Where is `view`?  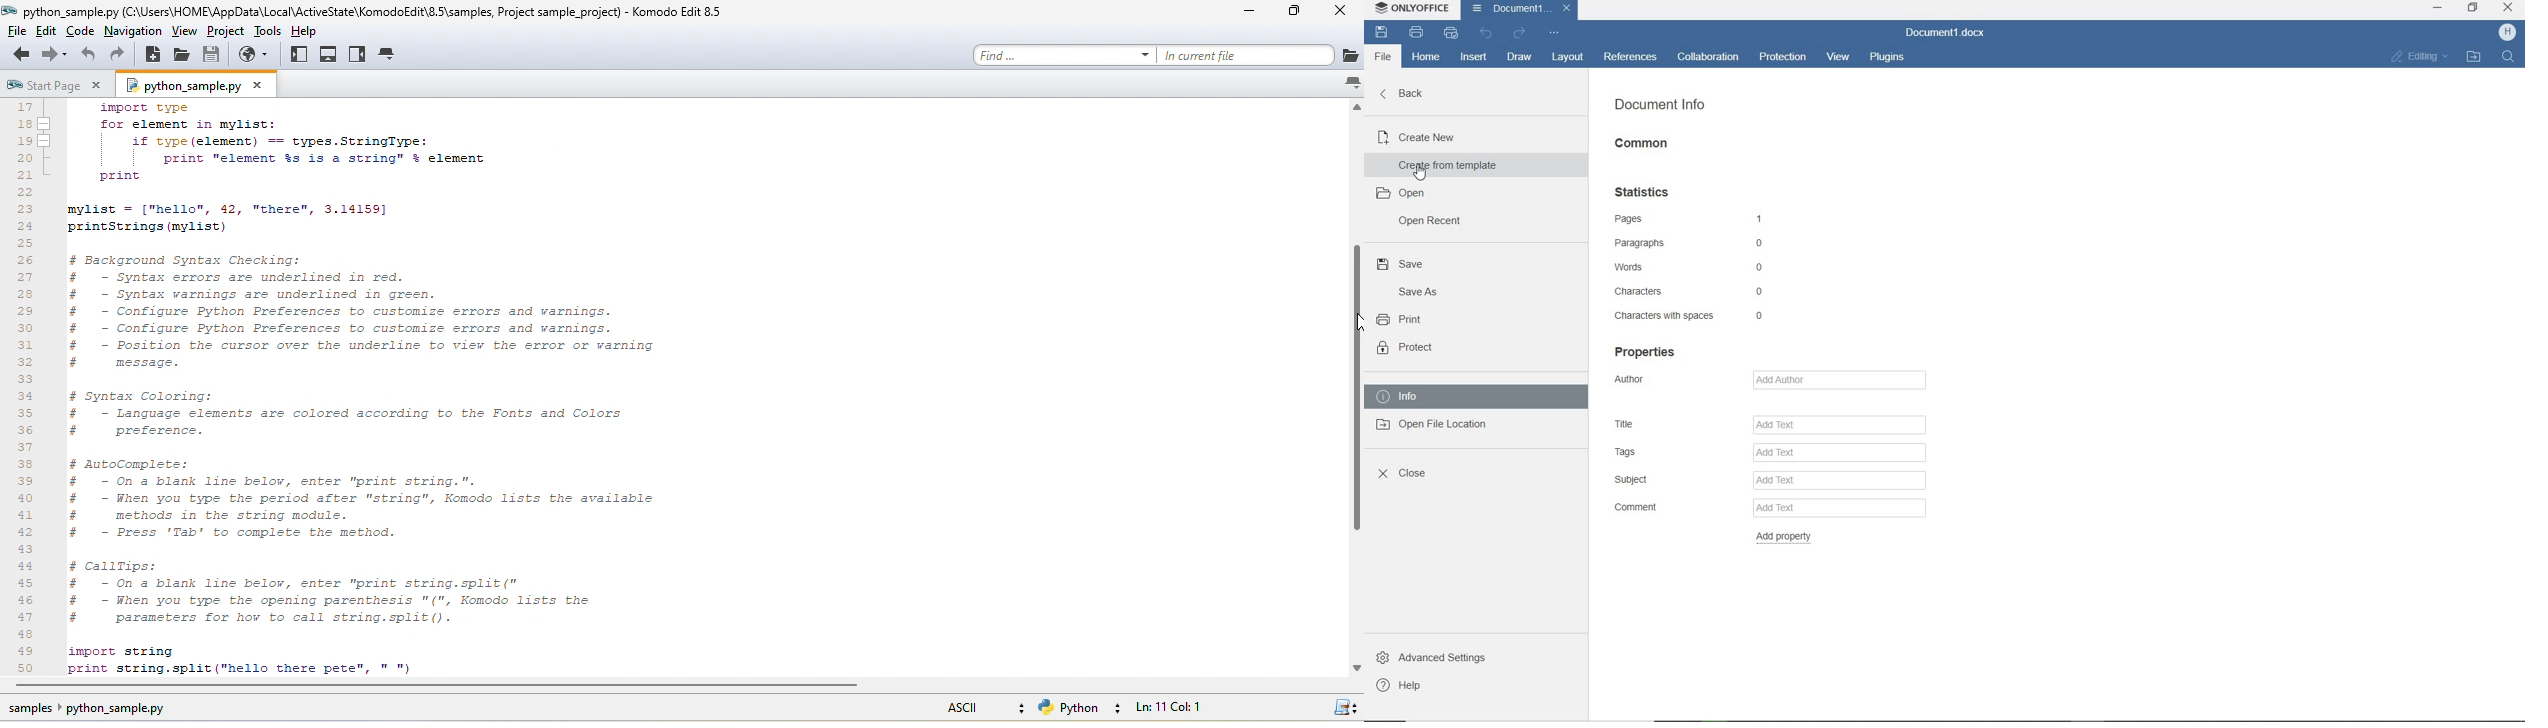 view is located at coordinates (1841, 55).